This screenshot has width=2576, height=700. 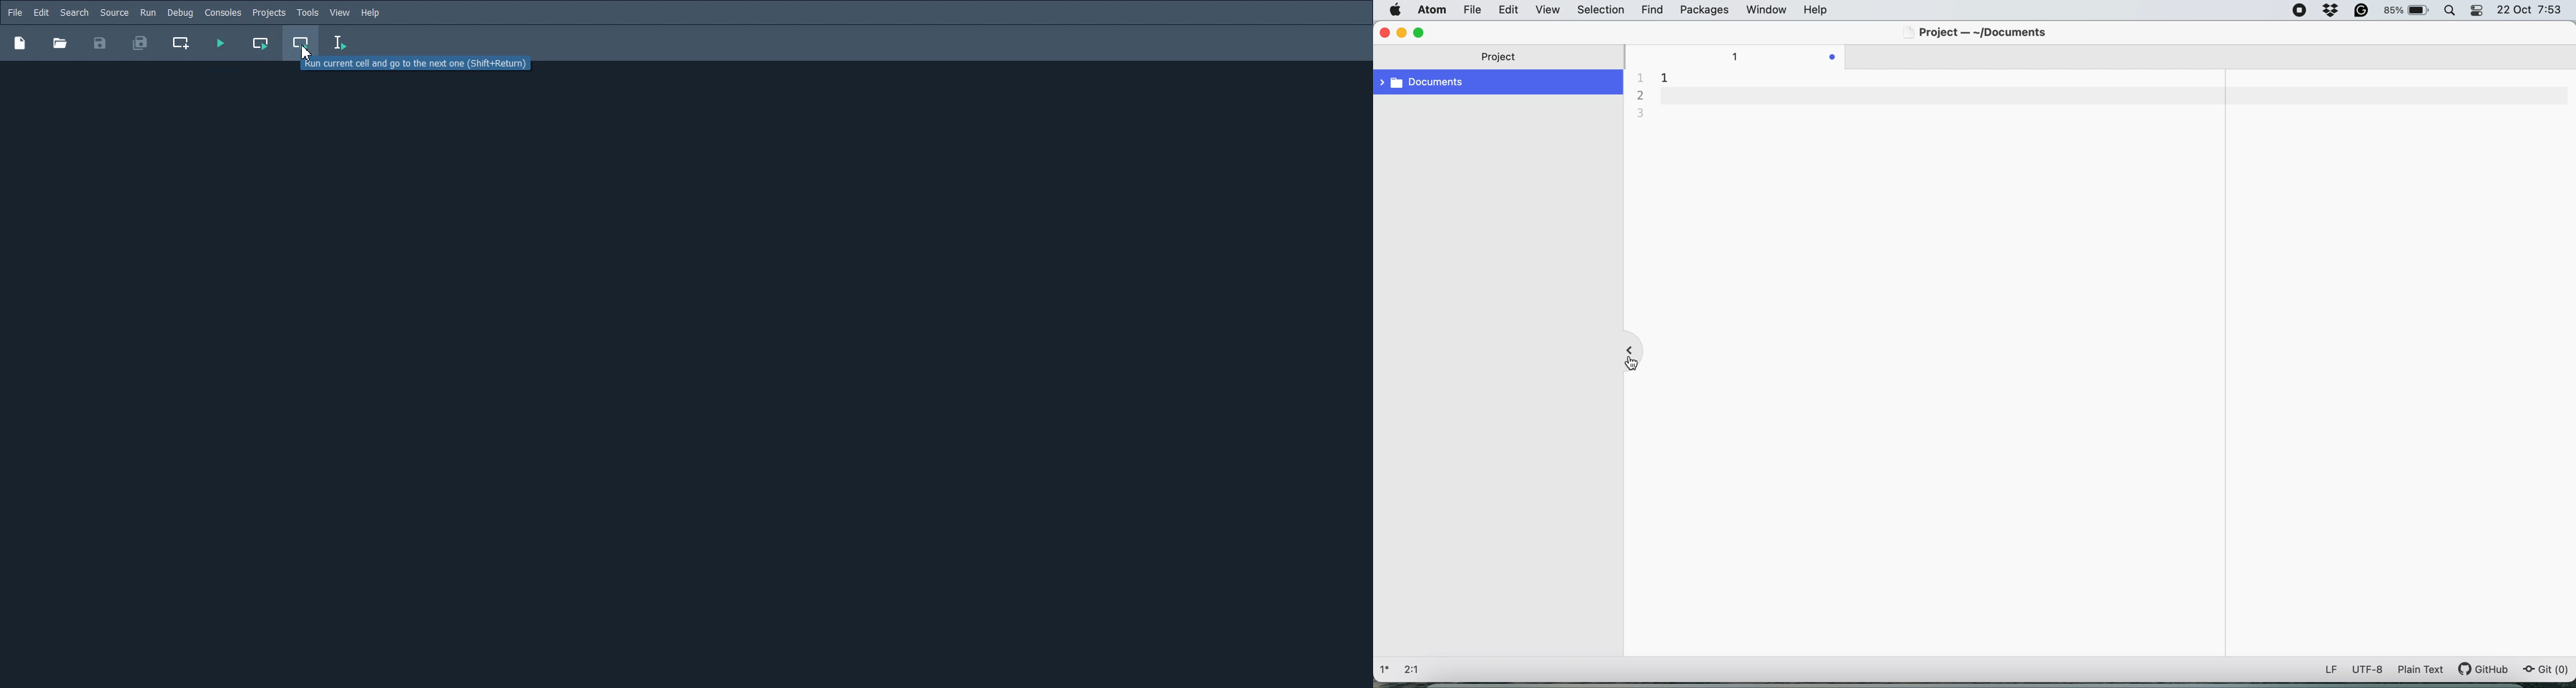 What do you see at coordinates (180, 12) in the screenshot?
I see `Debug` at bounding box center [180, 12].